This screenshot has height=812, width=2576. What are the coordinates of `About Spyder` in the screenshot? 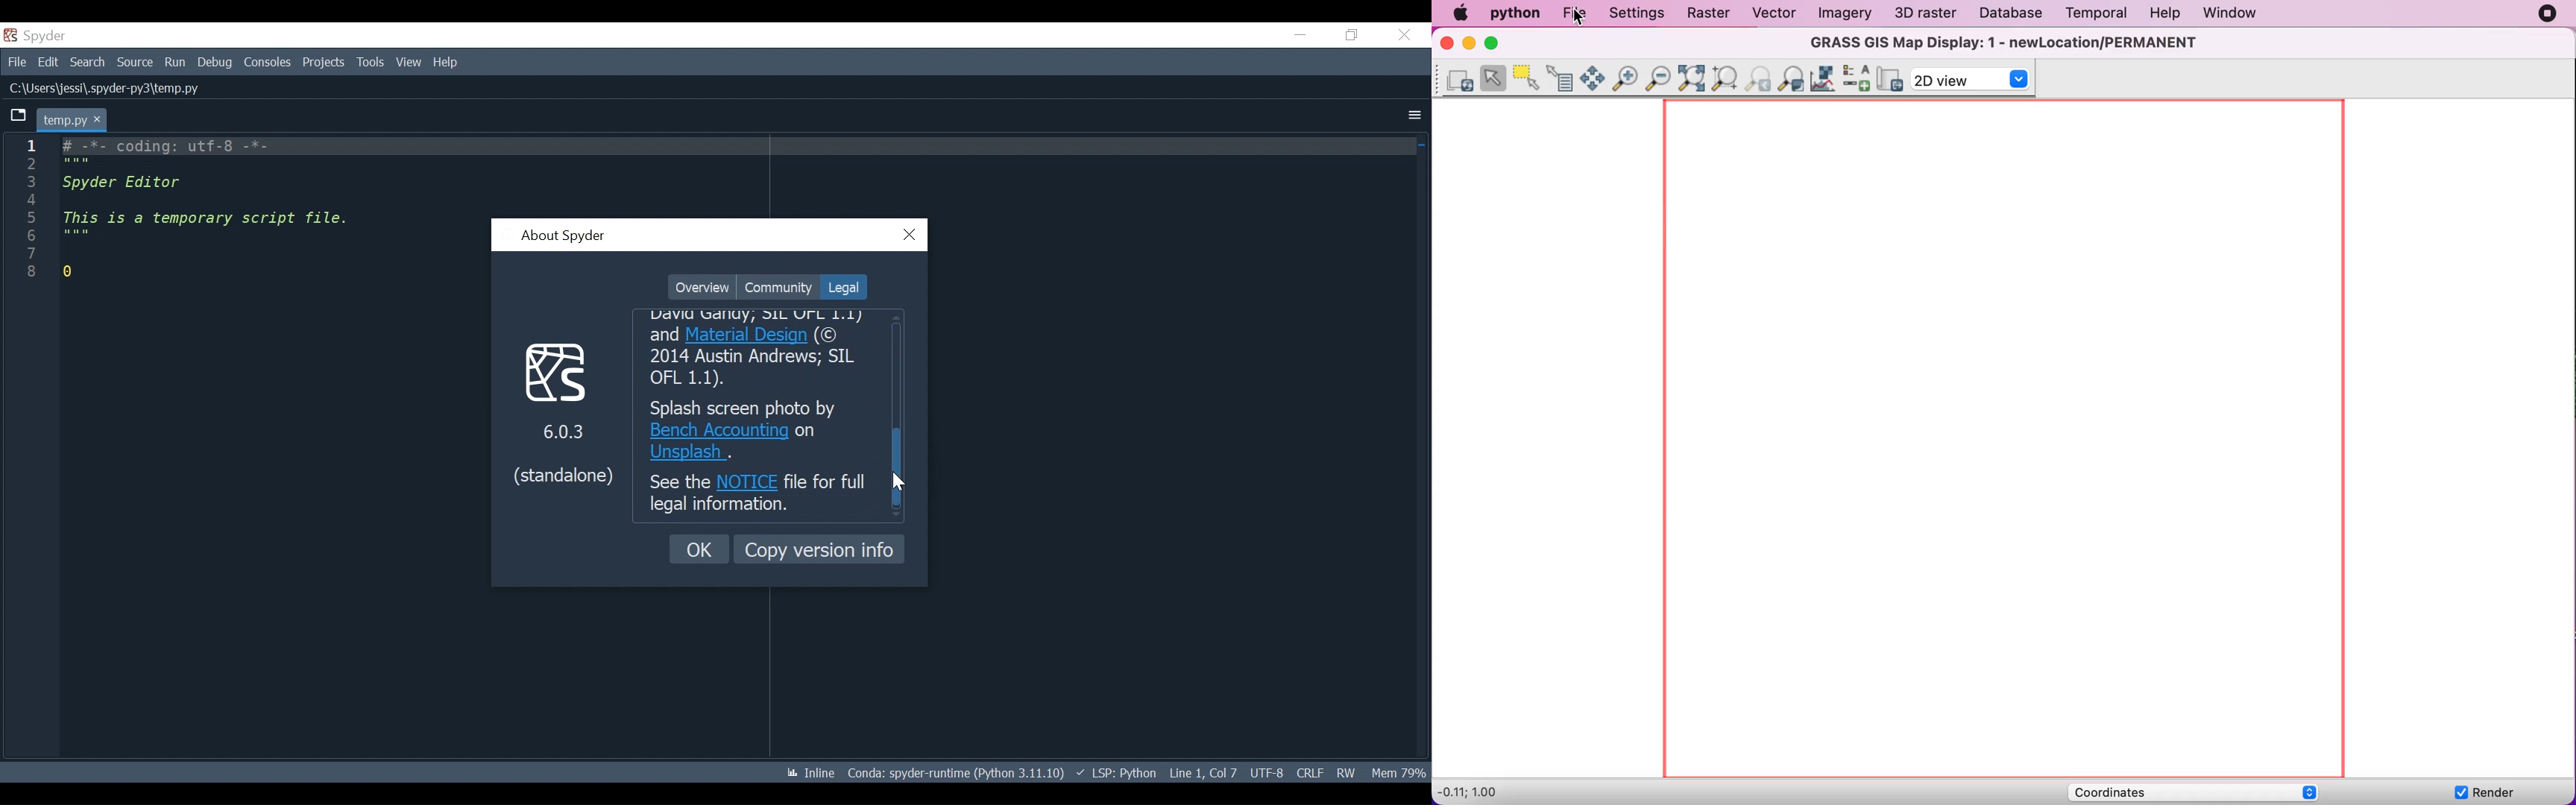 It's located at (562, 237).